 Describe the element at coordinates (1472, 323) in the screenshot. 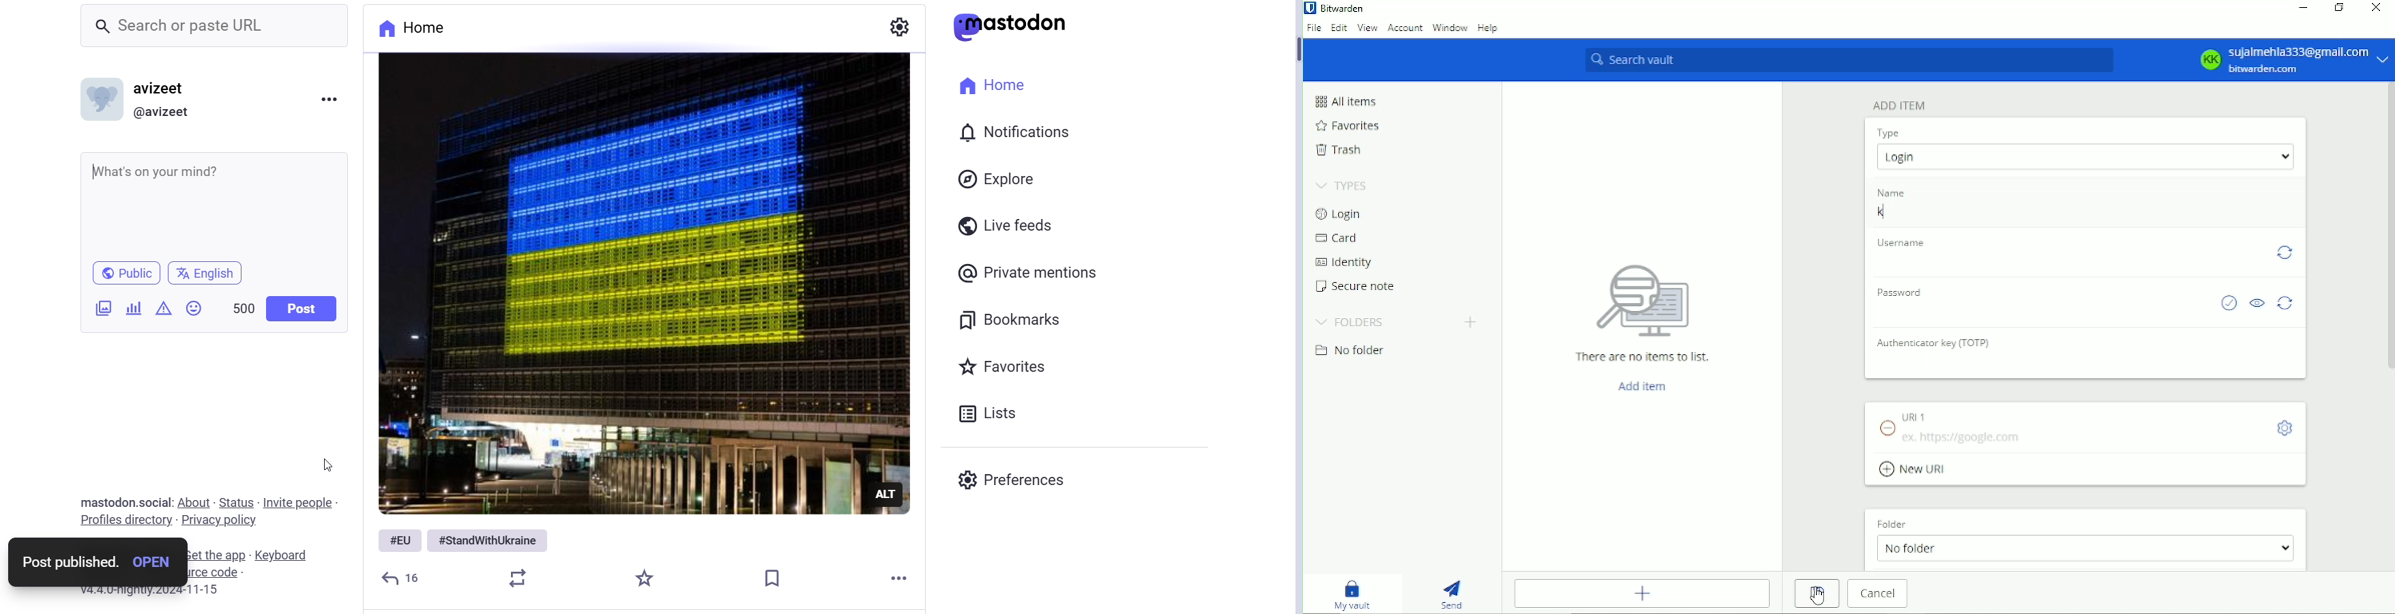

I see `Create folder` at that location.